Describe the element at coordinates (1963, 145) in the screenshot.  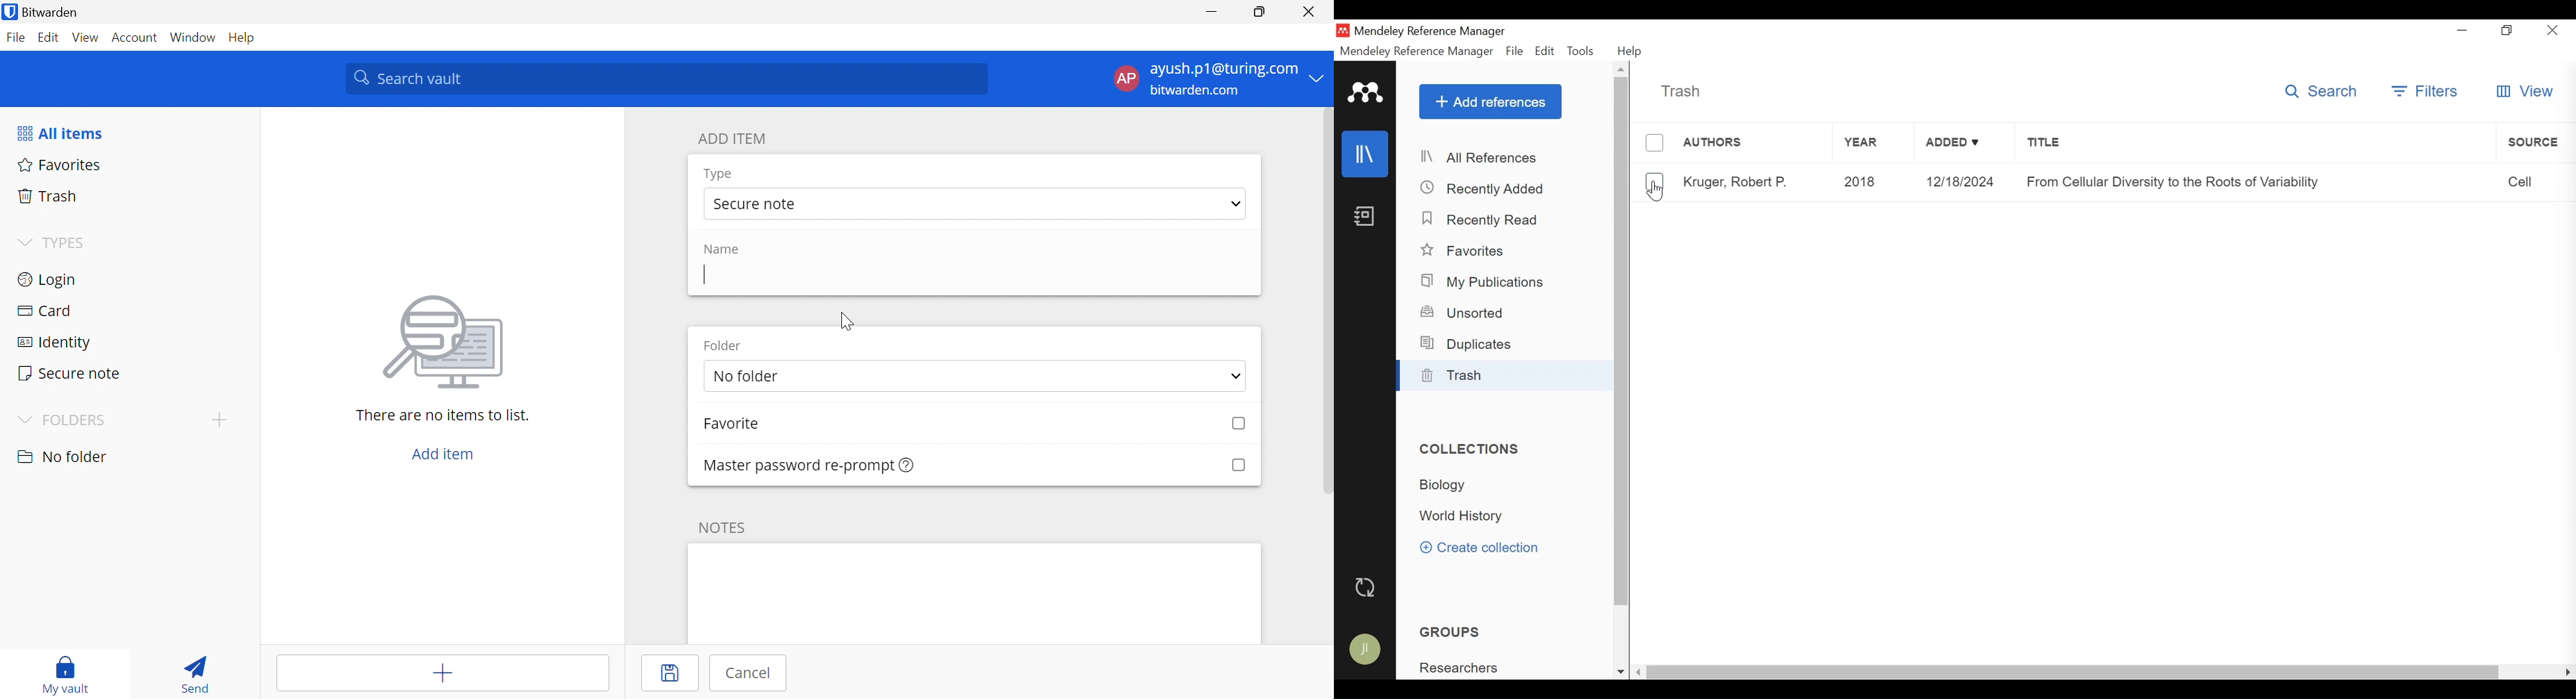
I see `Added` at that location.